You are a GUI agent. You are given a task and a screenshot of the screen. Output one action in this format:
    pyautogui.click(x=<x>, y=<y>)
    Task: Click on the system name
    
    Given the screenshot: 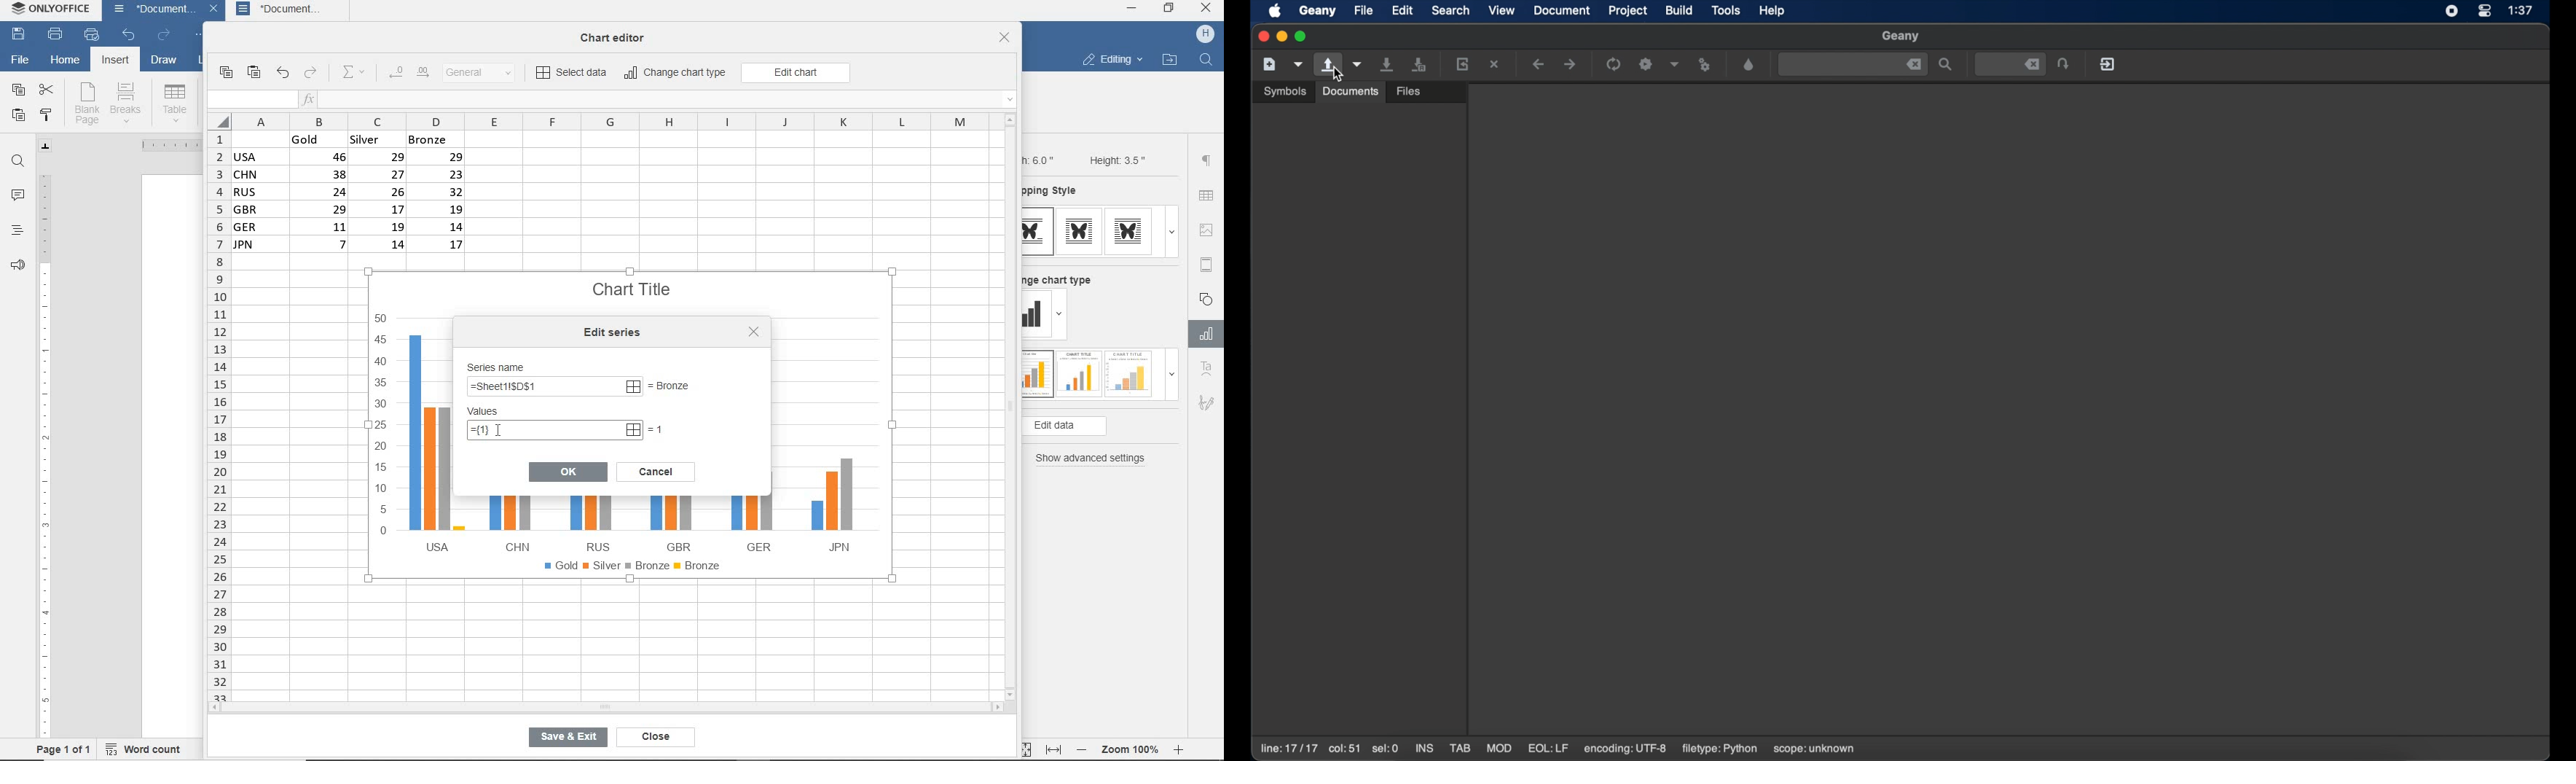 What is the action you would take?
    pyautogui.click(x=53, y=12)
    